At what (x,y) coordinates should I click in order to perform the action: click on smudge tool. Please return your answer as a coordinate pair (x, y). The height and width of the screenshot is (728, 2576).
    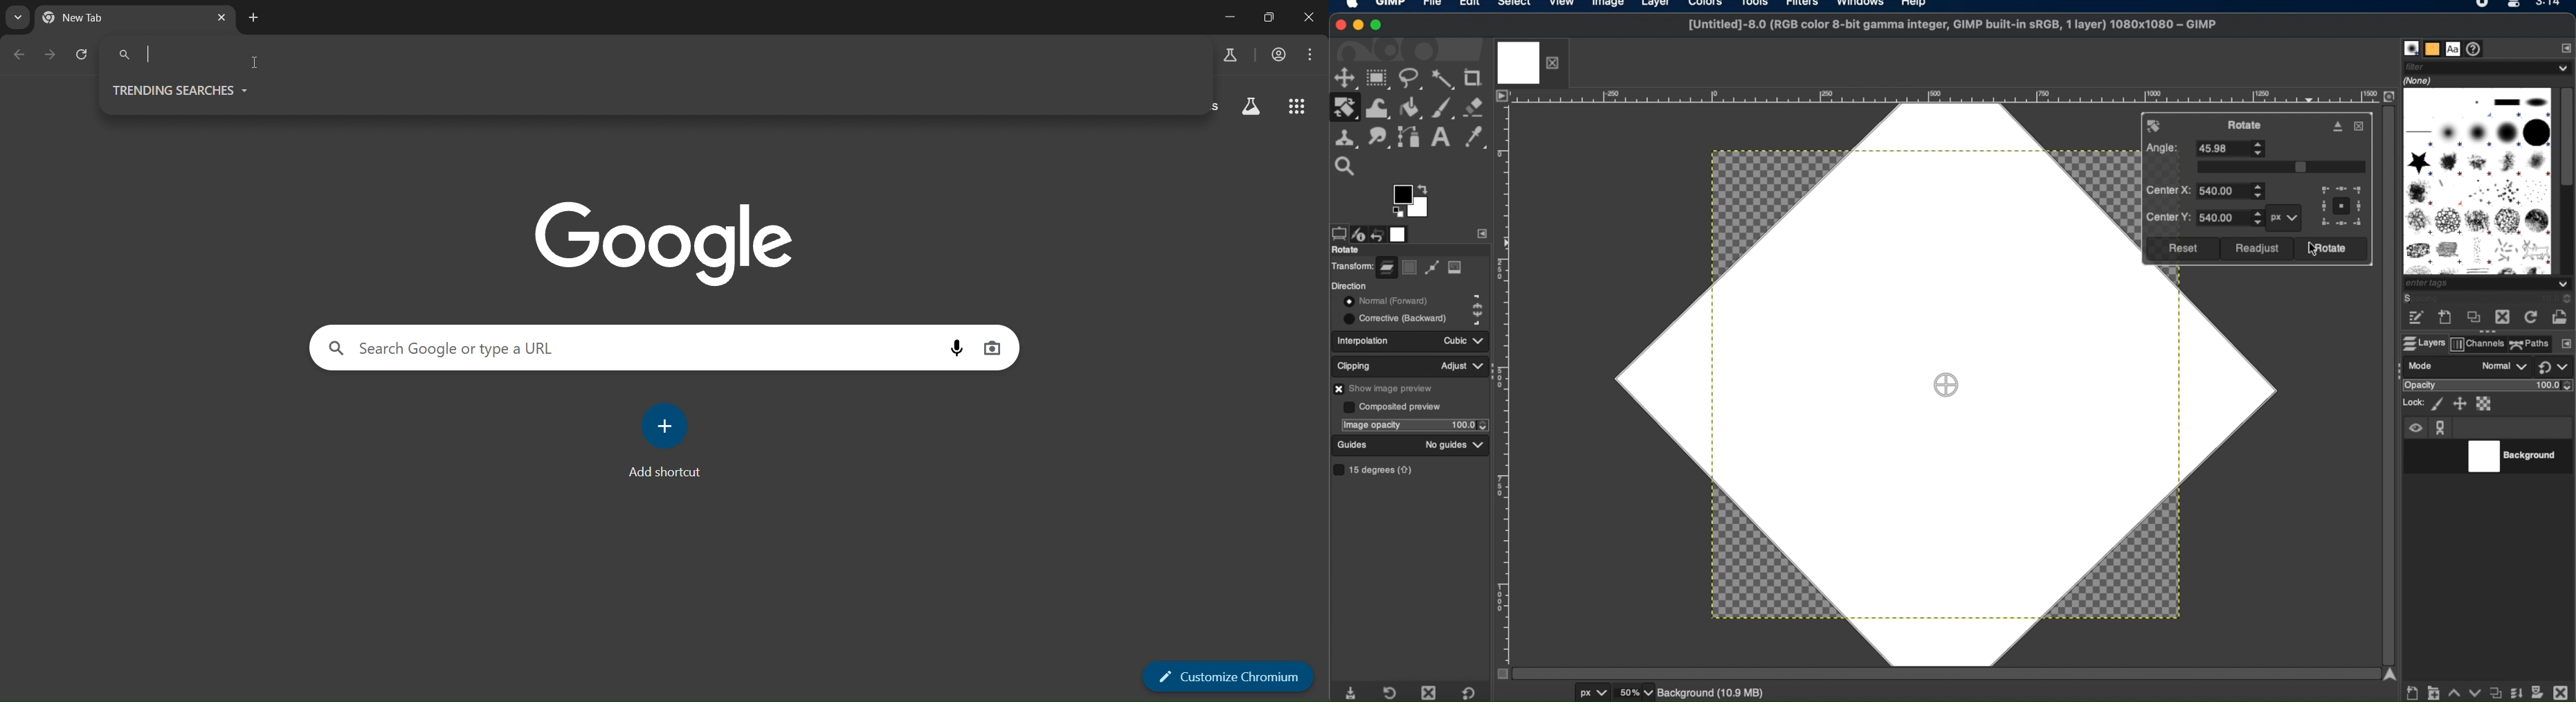
    Looking at the image, I should click on (1378, 136).